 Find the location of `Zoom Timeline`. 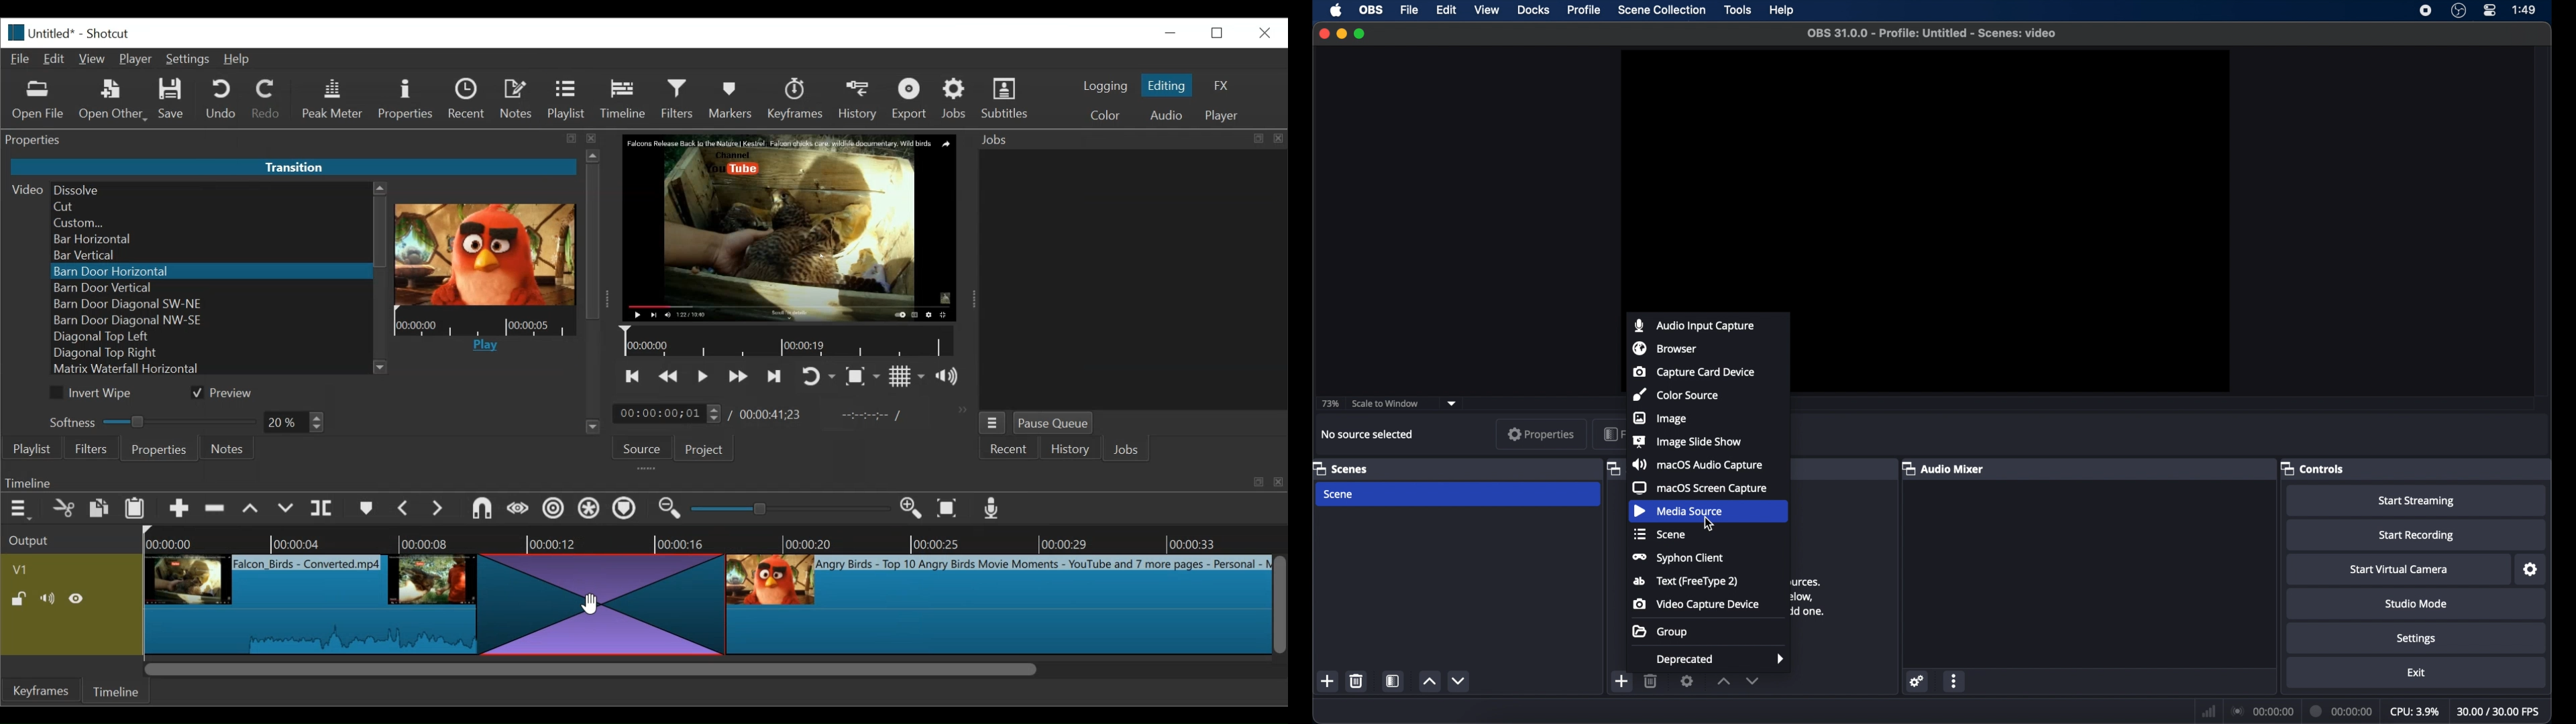

Zoom Timeline is located at coordinates (711, 540).